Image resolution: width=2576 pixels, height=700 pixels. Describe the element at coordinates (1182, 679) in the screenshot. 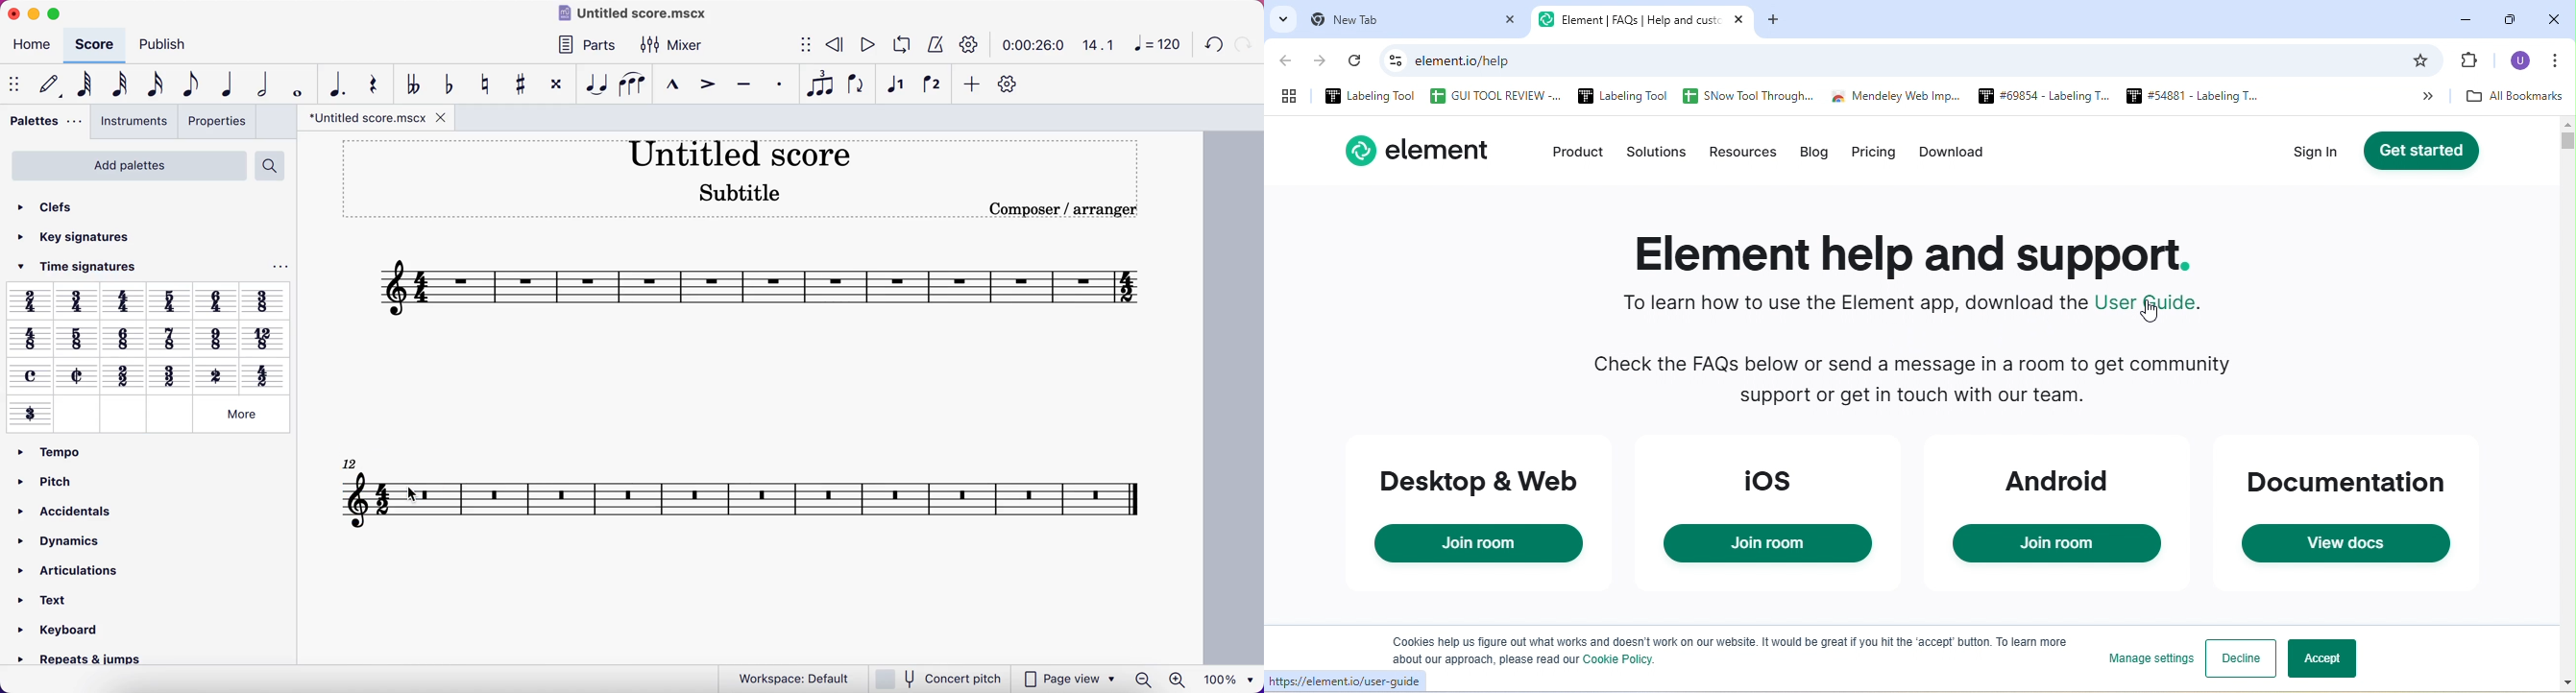

I see `zoom in` at that location.